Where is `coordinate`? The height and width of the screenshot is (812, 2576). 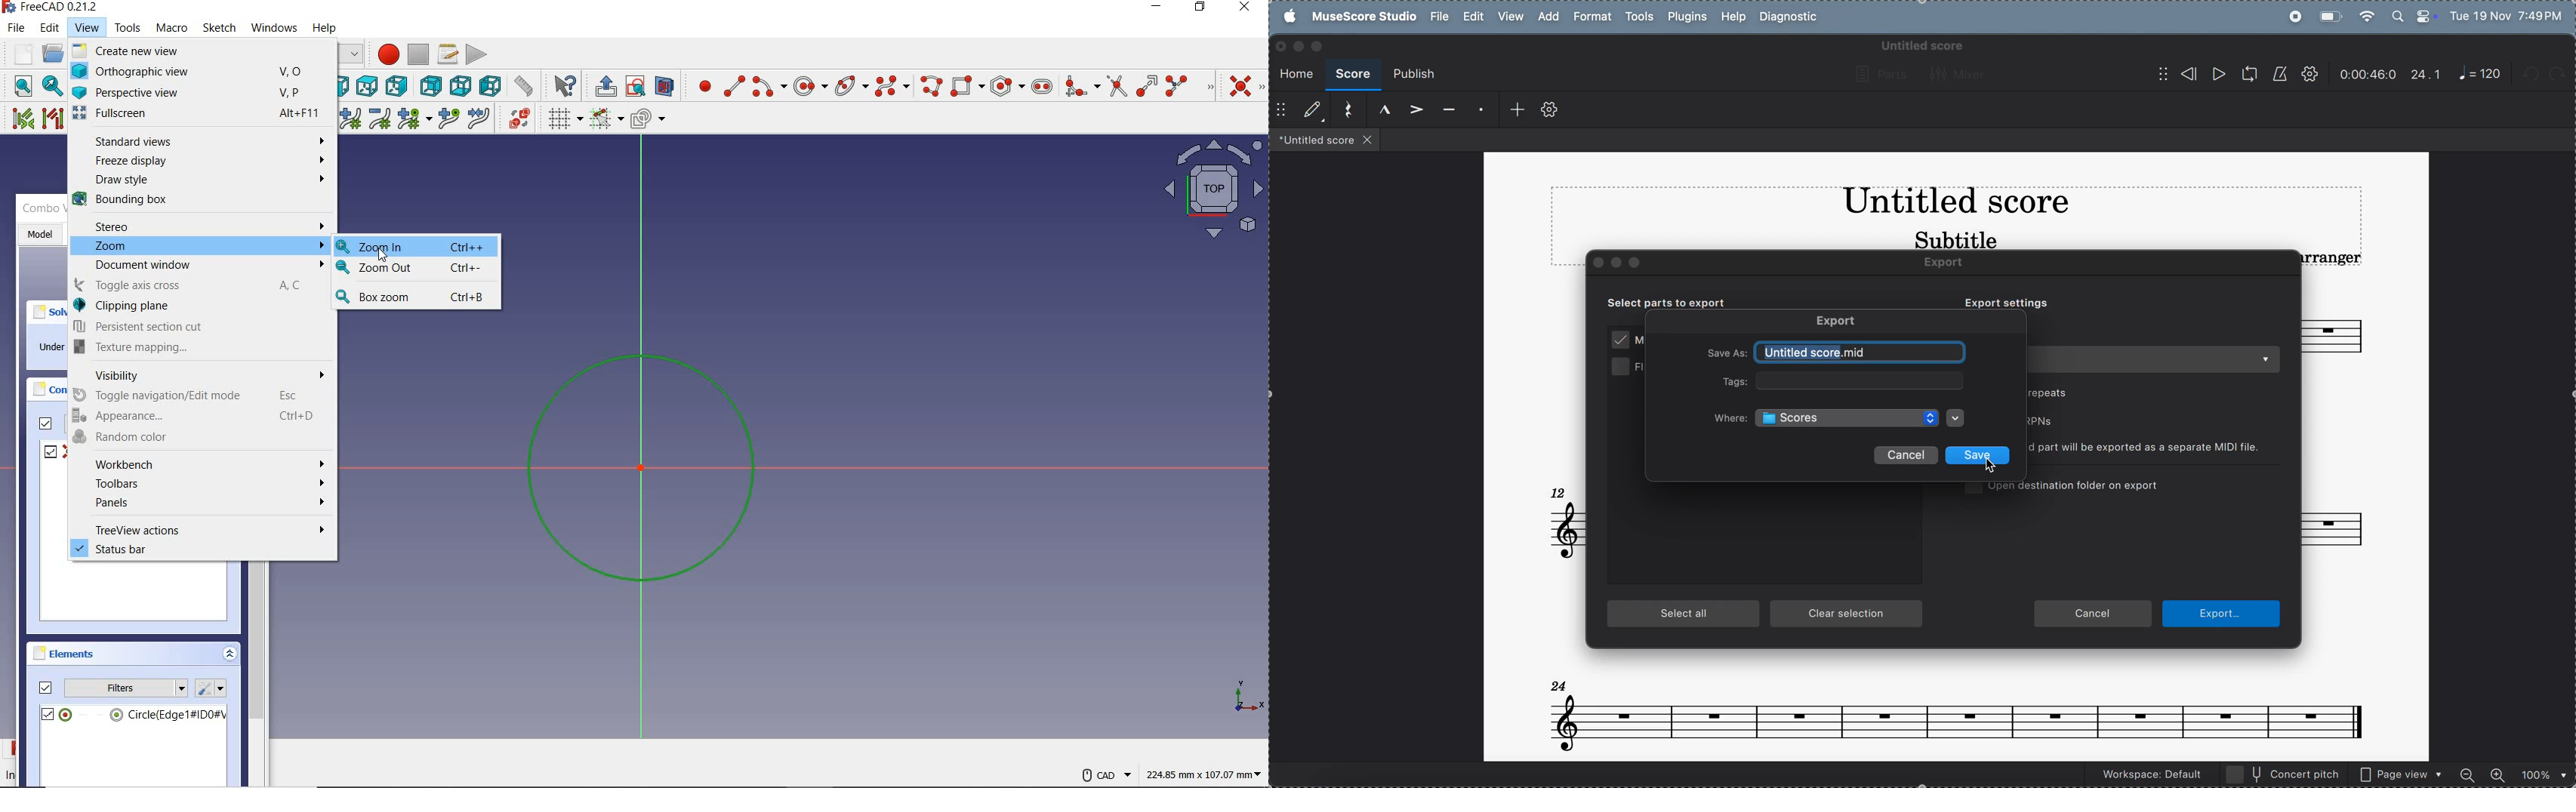 coordinate is located at coordinates (1247, 696).